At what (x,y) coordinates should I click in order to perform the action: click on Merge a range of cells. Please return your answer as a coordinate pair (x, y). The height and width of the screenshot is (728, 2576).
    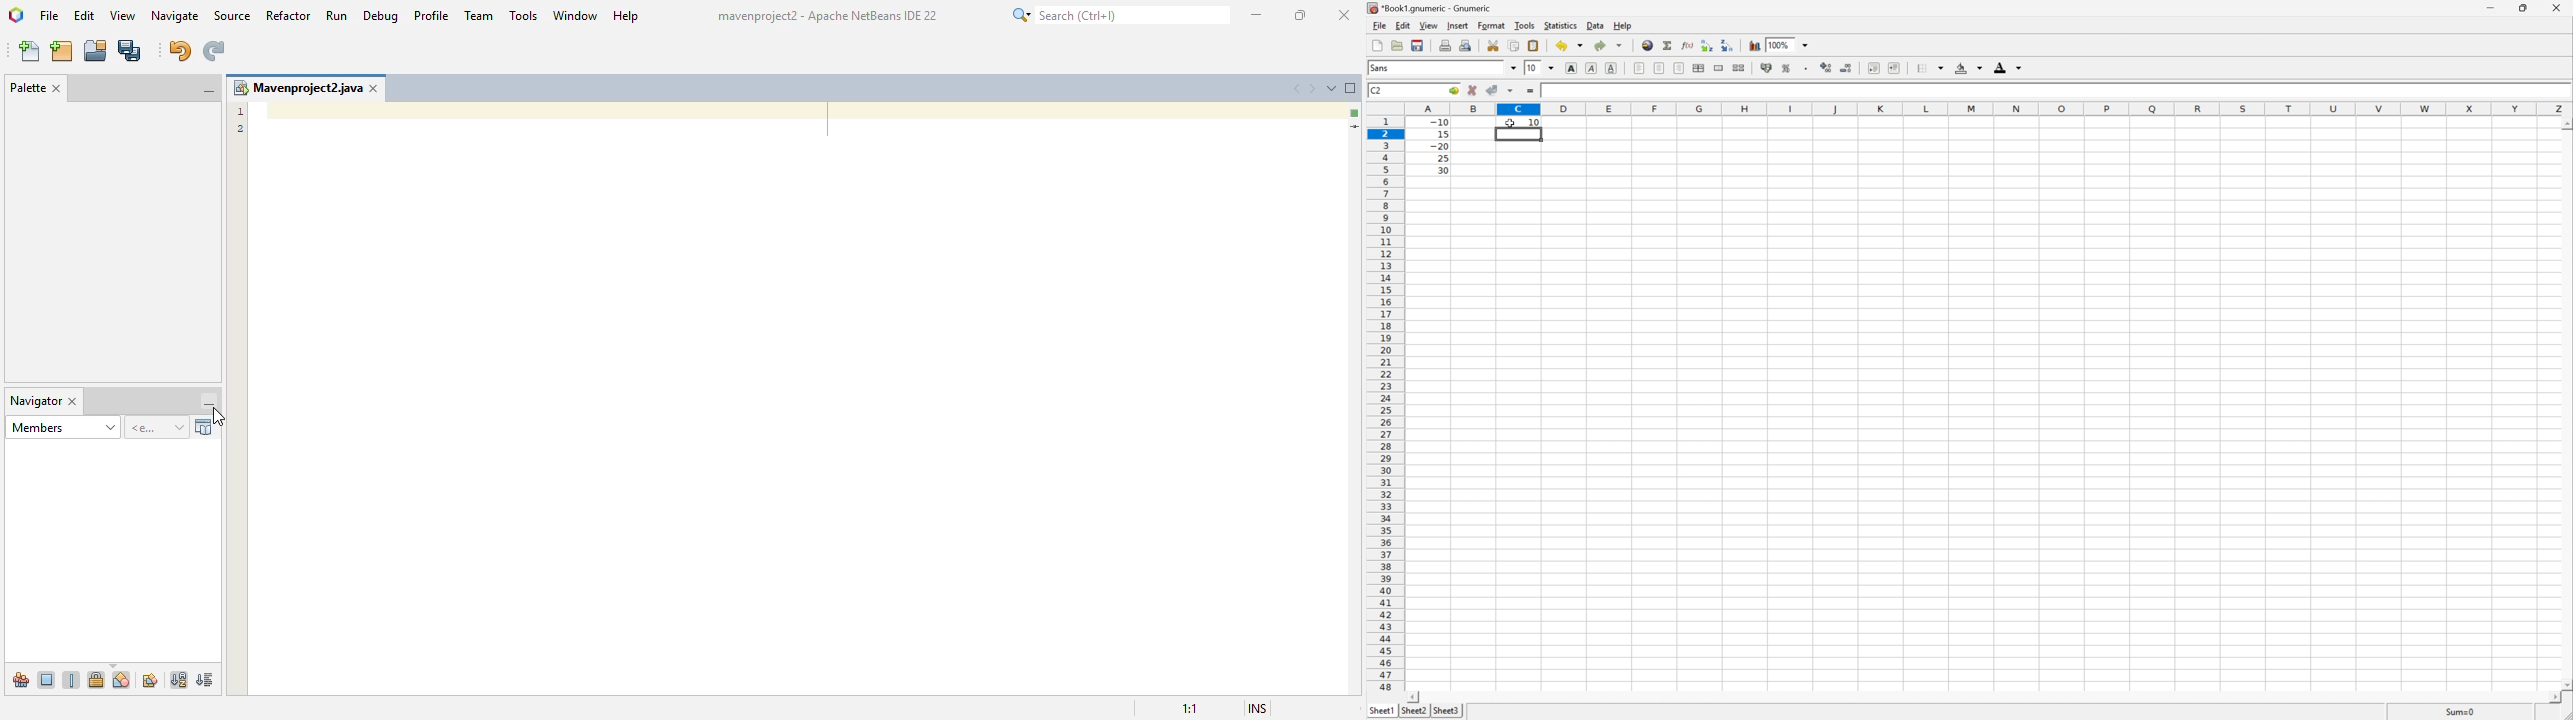
    Looking at the image, I should click on (1720, 68).